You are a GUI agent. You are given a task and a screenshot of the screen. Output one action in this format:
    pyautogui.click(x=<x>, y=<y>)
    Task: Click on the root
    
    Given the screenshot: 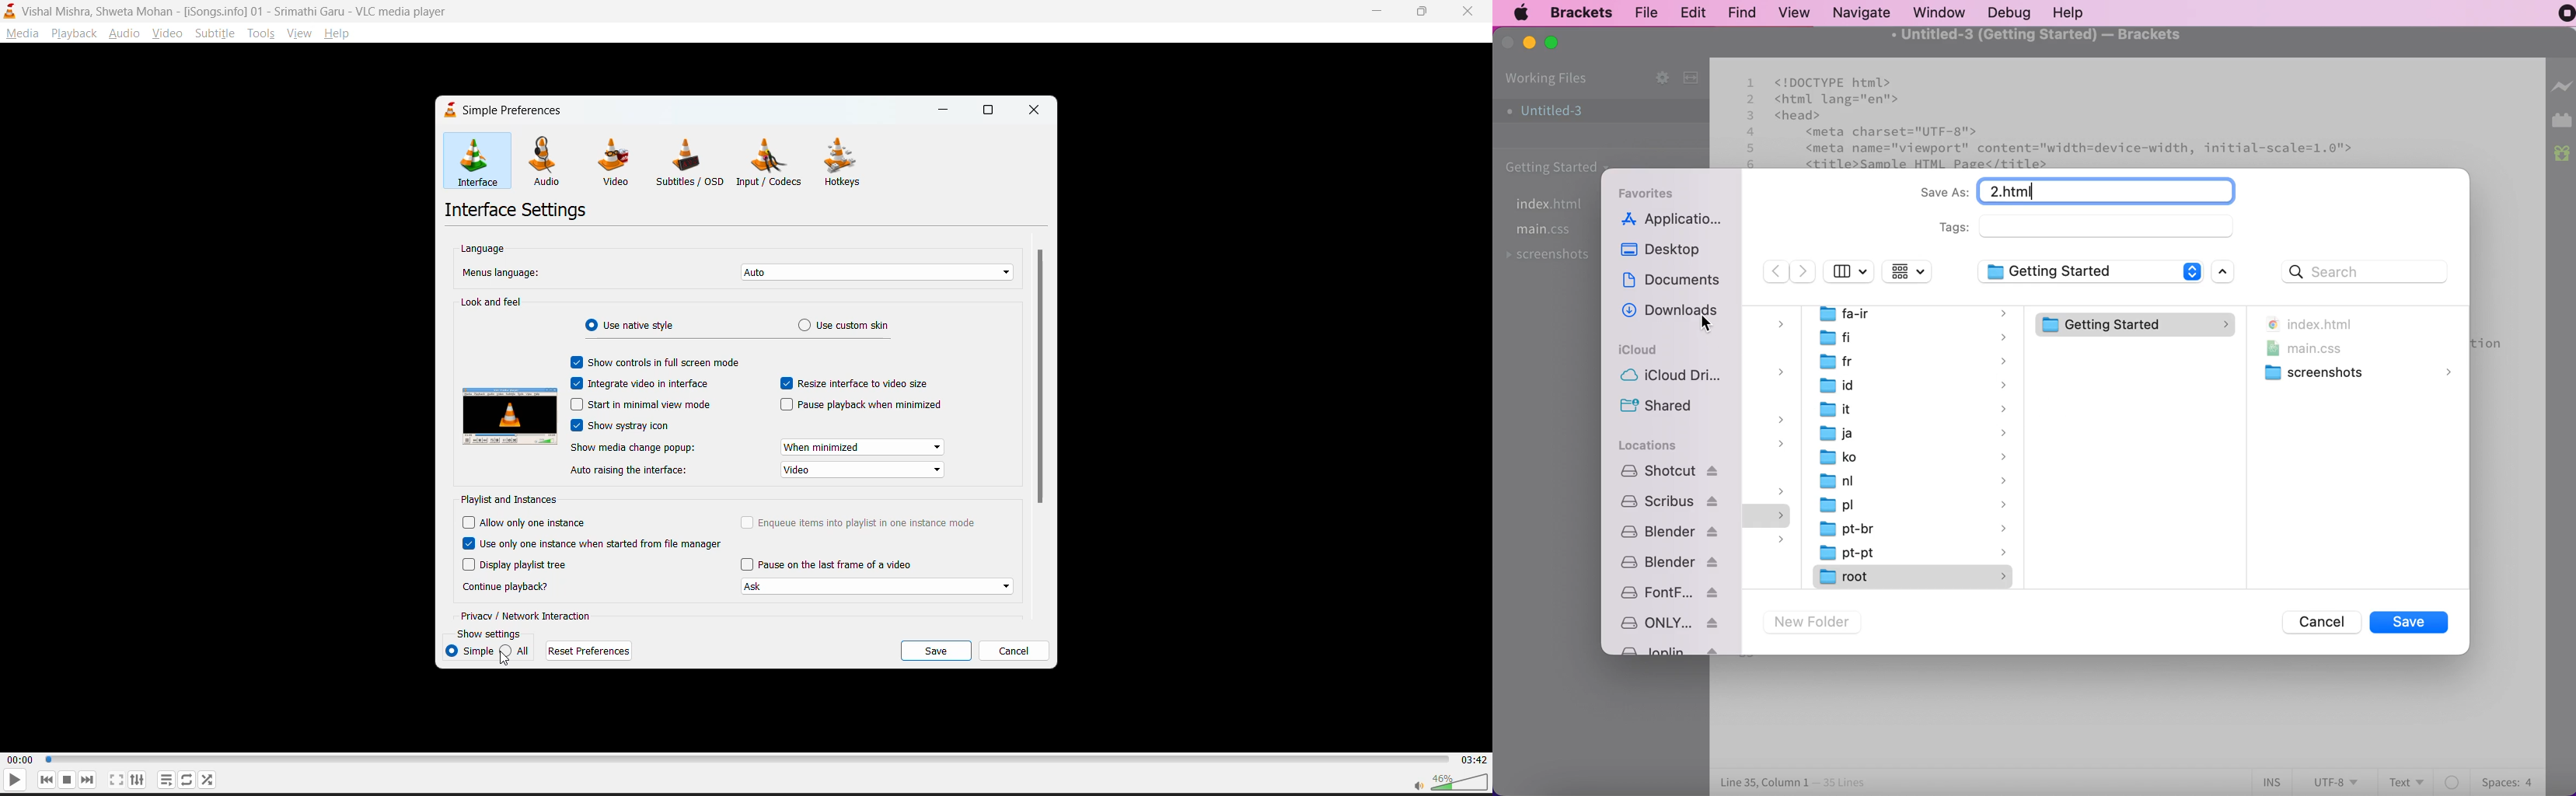 What is the action you would take?
    pyautogui.click(x=1913, y=575)
    